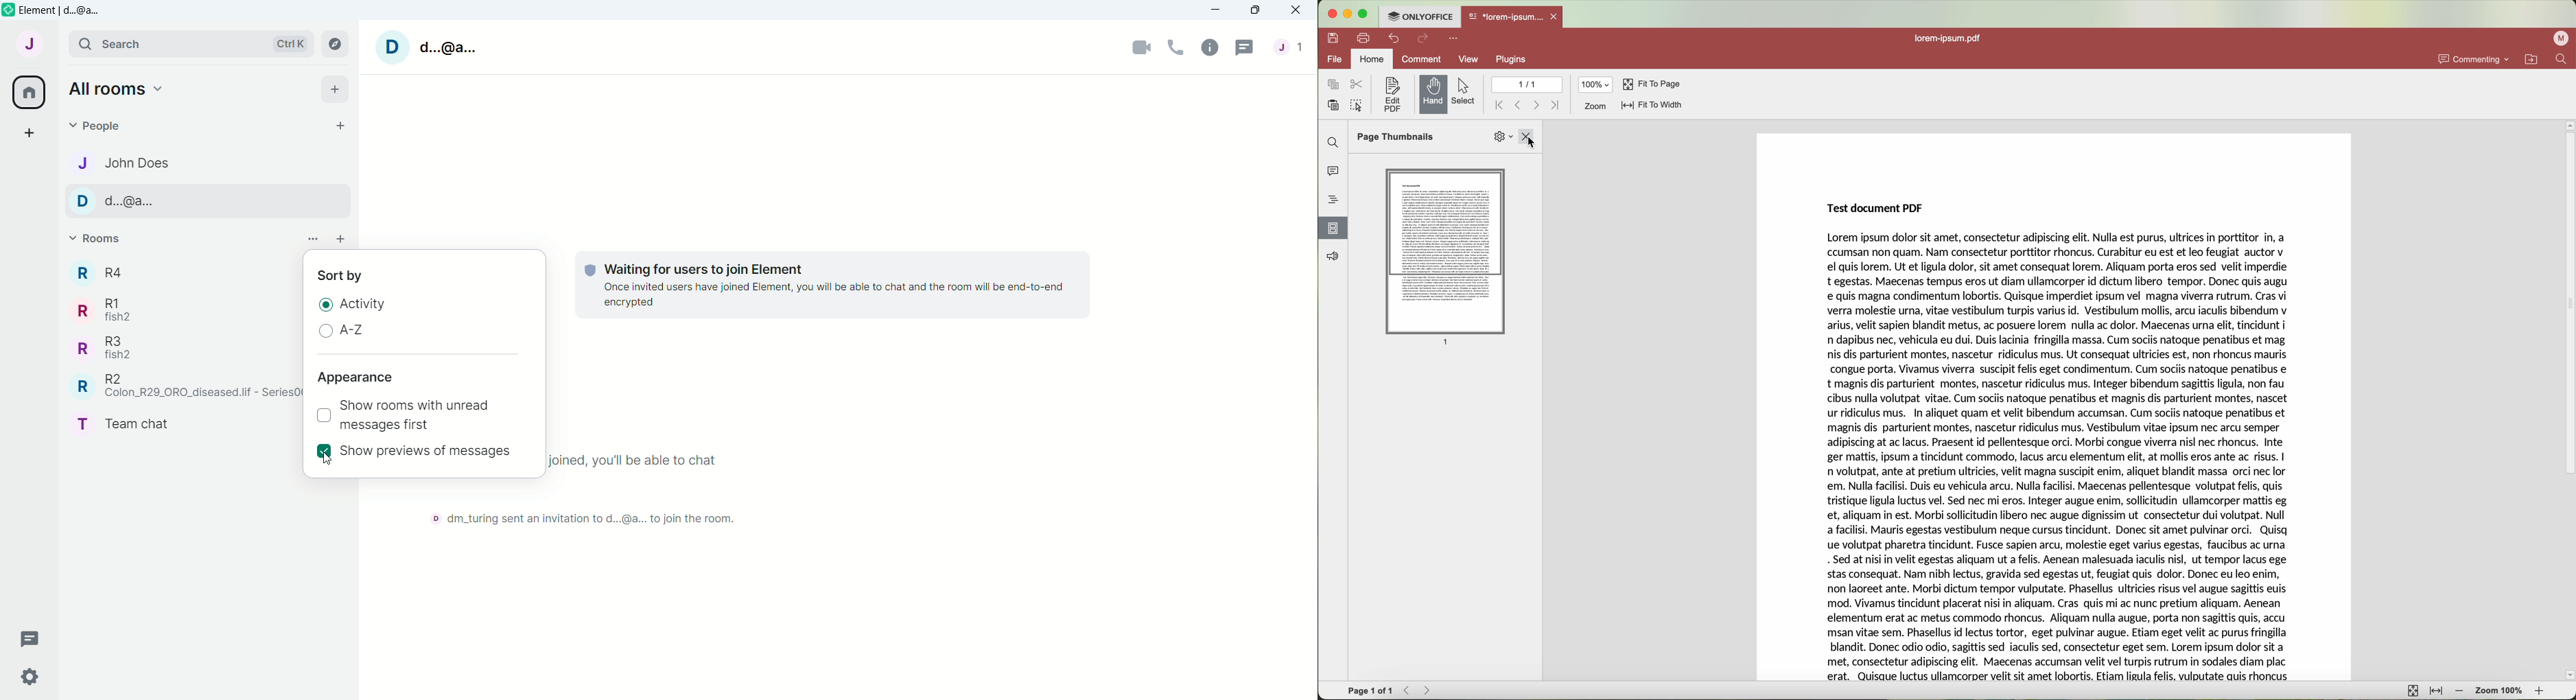 This screenshot has height=700, width=2576. I want to click on file, so click(1330, 59).